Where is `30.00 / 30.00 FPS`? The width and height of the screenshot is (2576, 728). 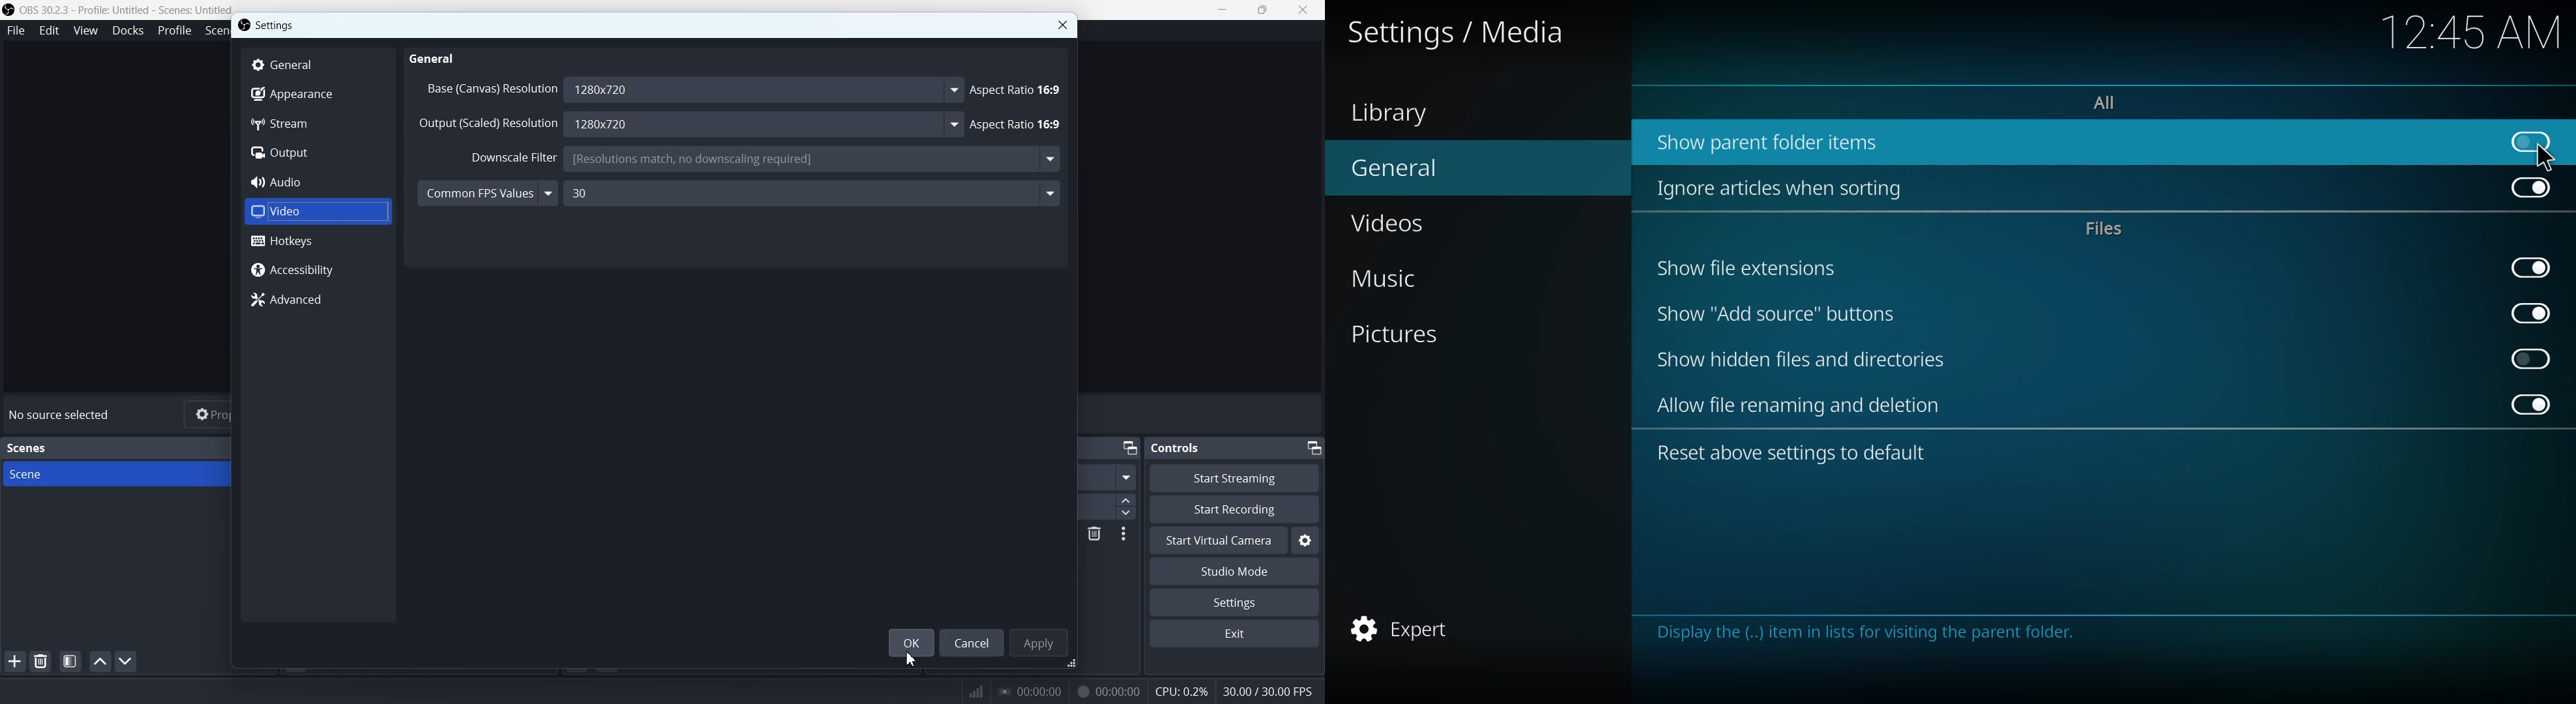 30.00 / 30.00 FPS is located at coordinates (1271, 691).